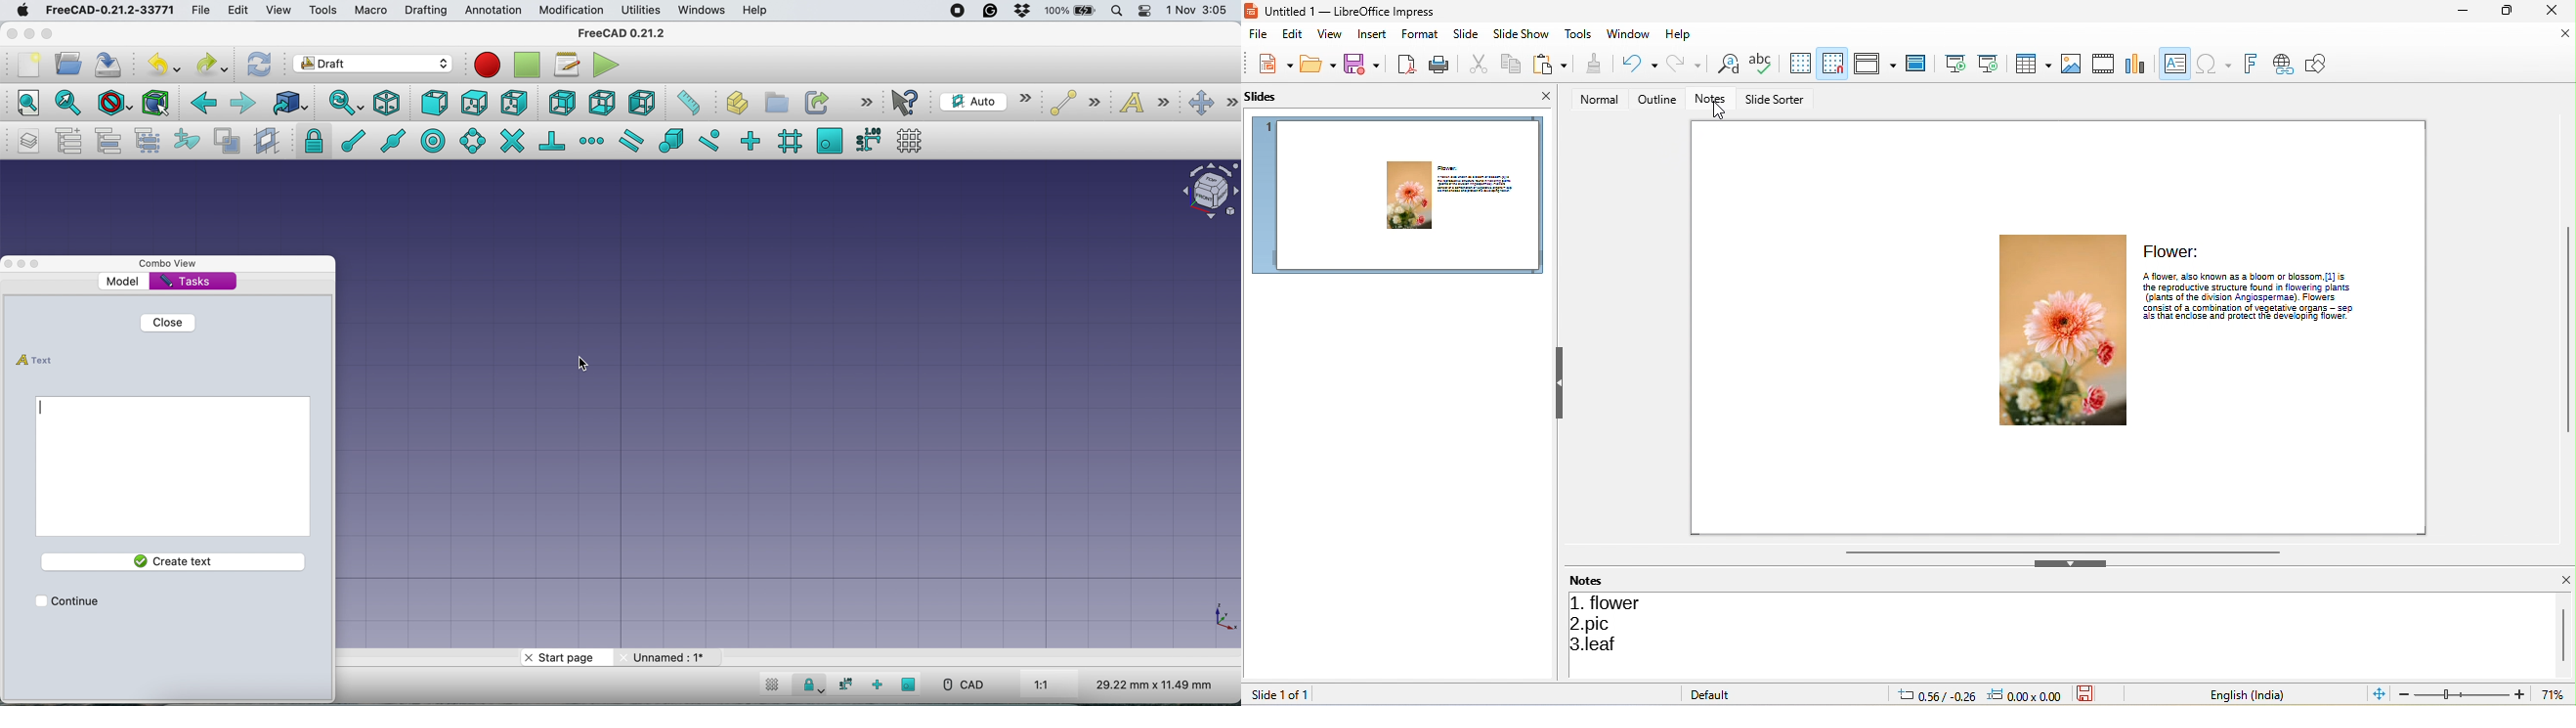 Image resolution: width=2576 pixels, height=728 pixels. What do you see at coordinates (10, 33) in the screenshot?
I see `close` at bounding box center [10, 33].